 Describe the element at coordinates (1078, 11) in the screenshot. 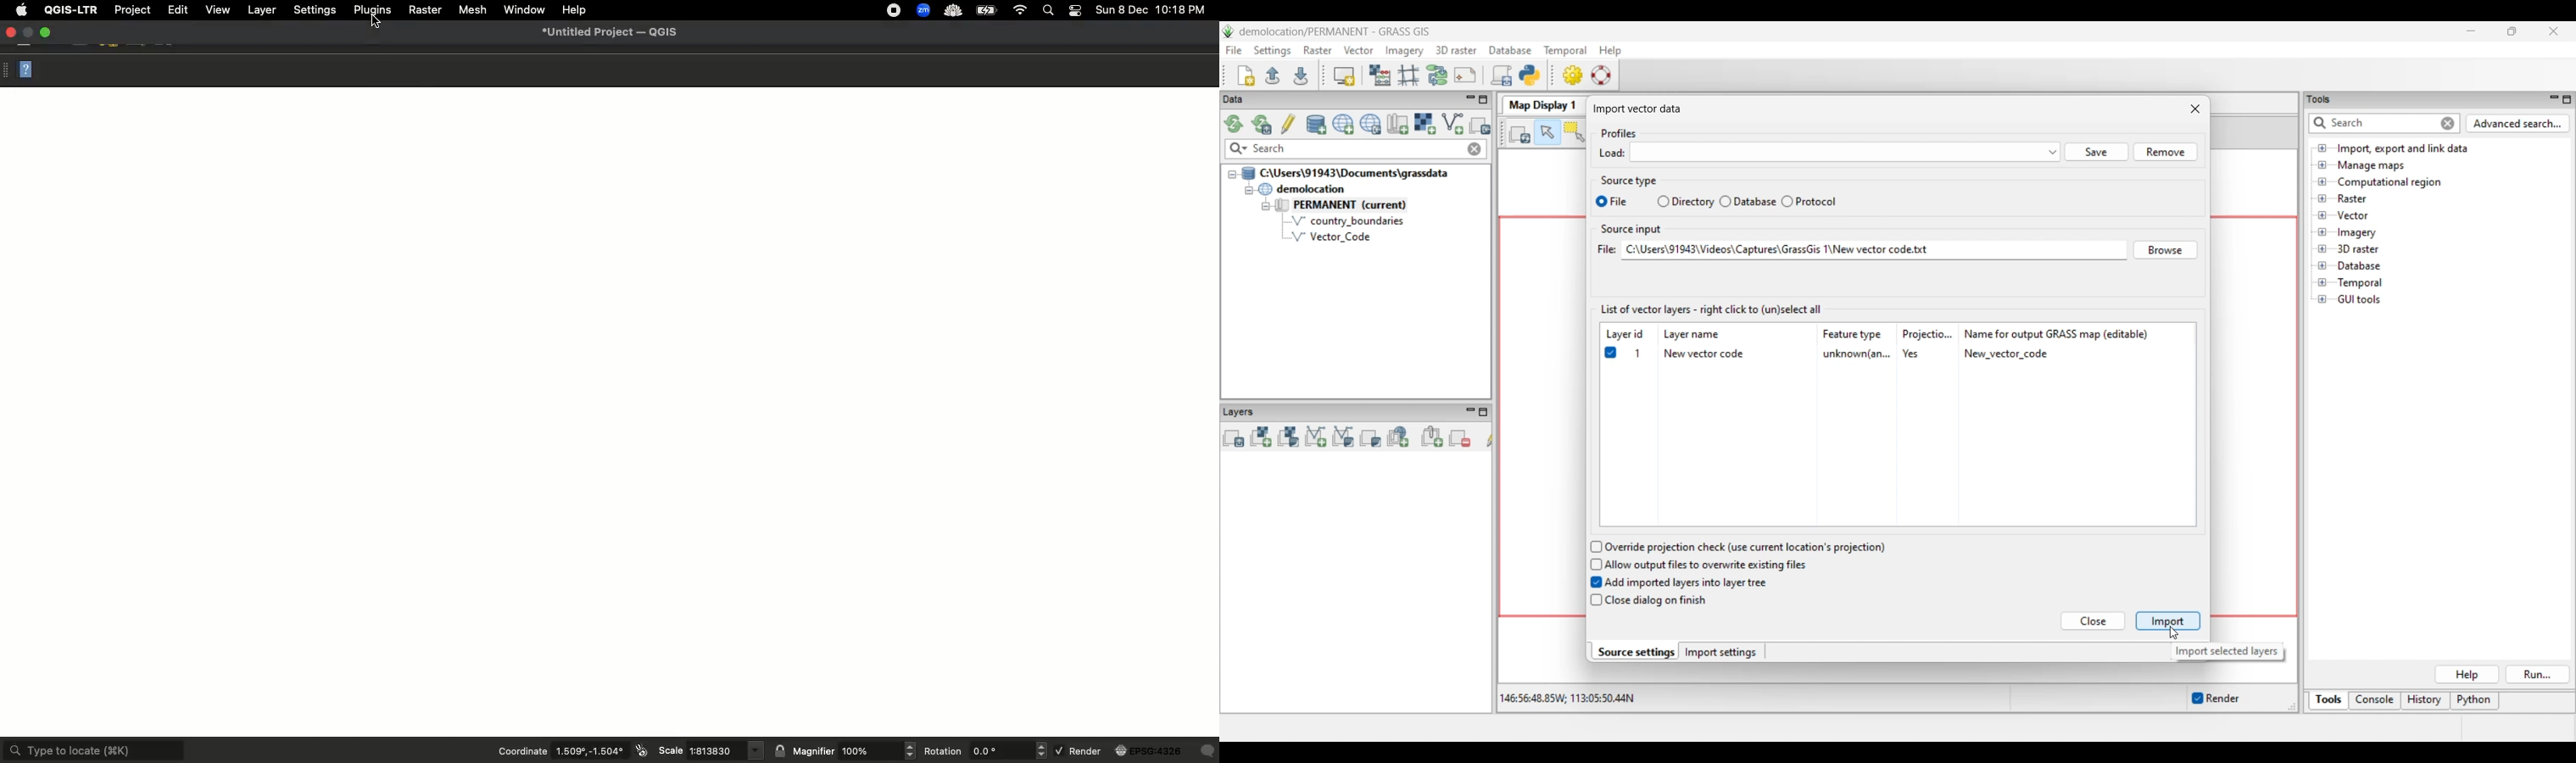

I see `Notification` at that location.